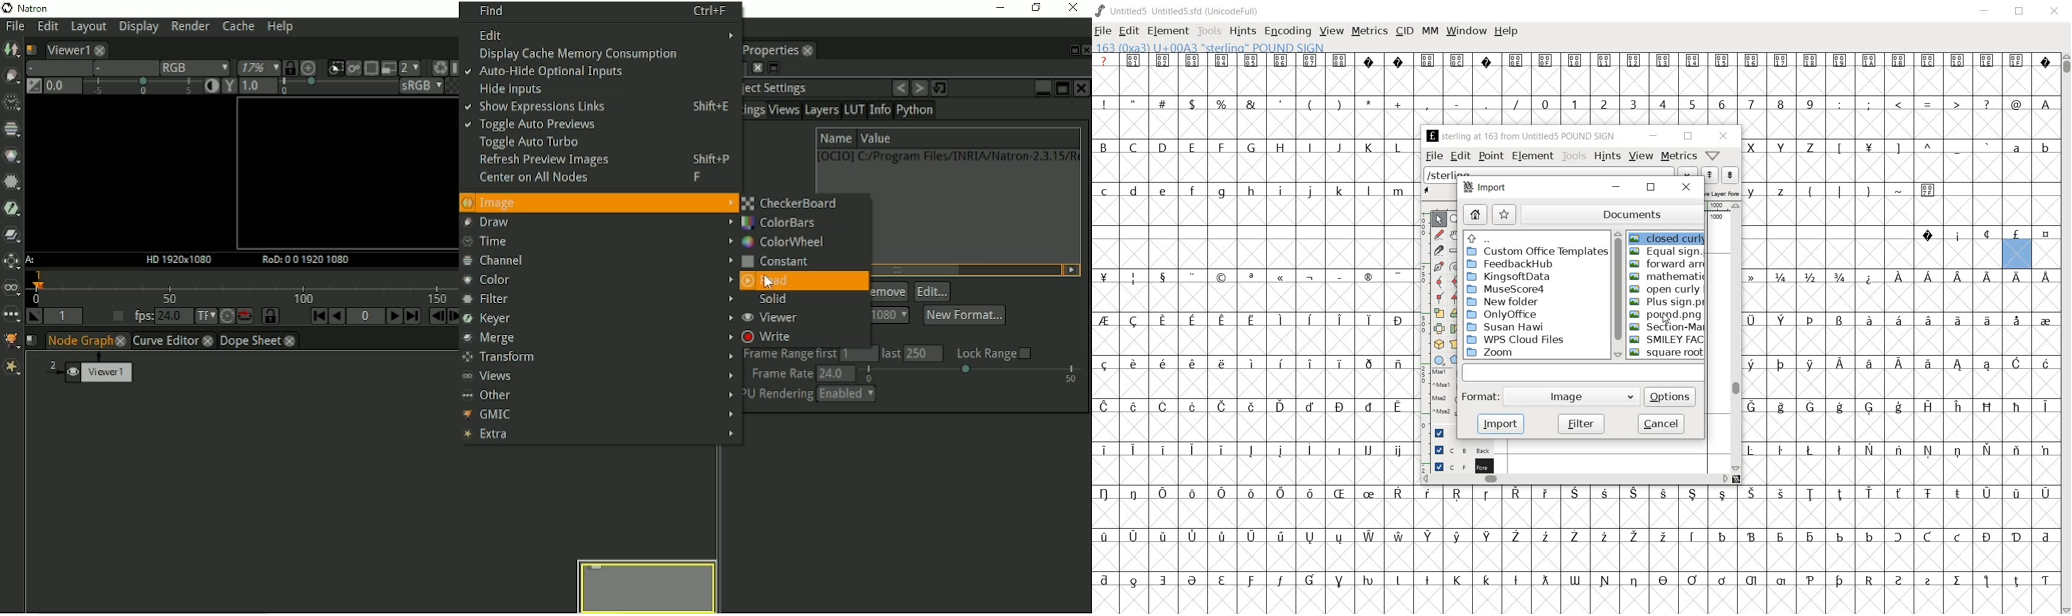 Image resolution: width=2072 pixels, height=616 pixels. What do you see at coordinates (1665, 288) in the screenshot?
I see `open curly` at bounding box center [1665, 288].